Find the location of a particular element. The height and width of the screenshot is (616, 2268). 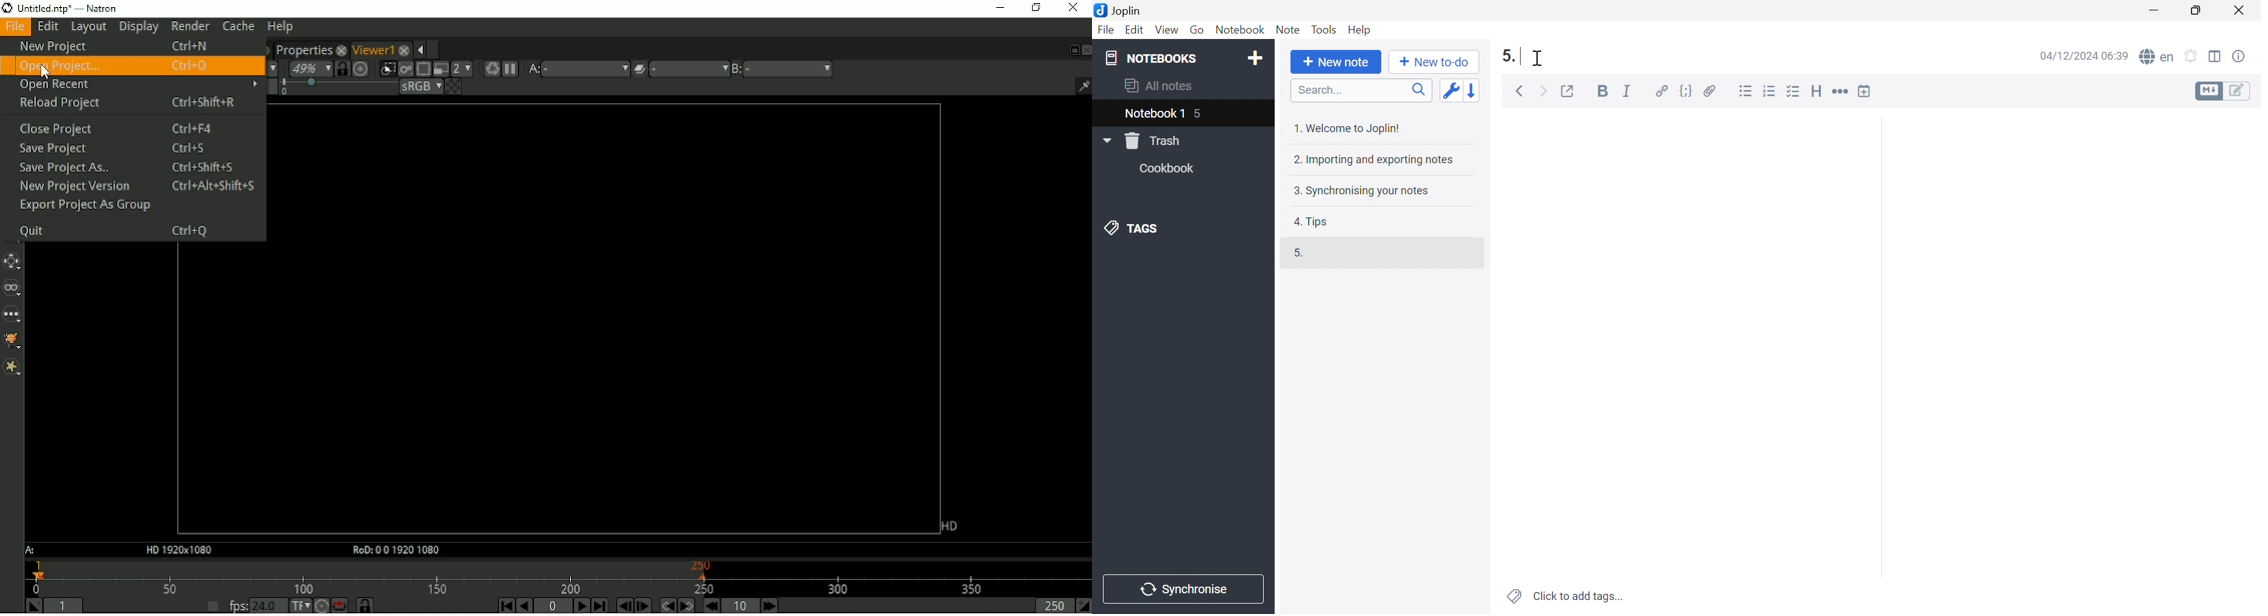

Click to add tags is located at coordinates (1563, 598).